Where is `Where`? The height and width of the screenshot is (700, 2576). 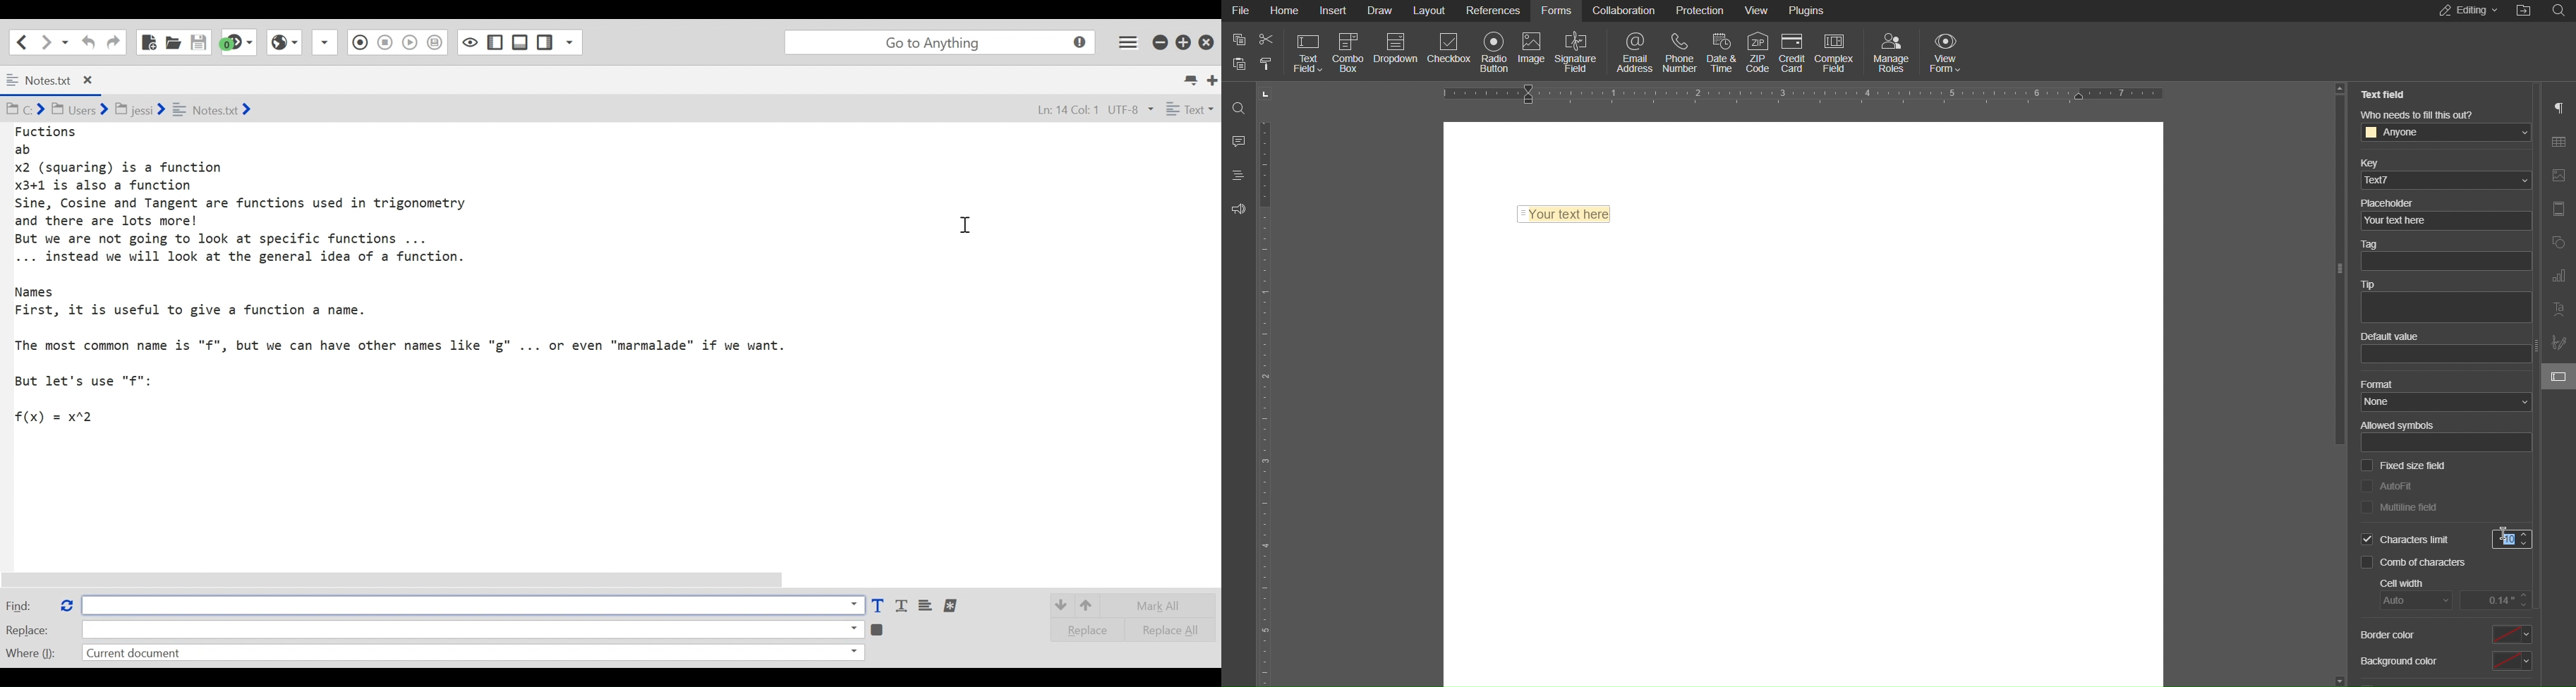 Where is located at coordinates (29, 651).